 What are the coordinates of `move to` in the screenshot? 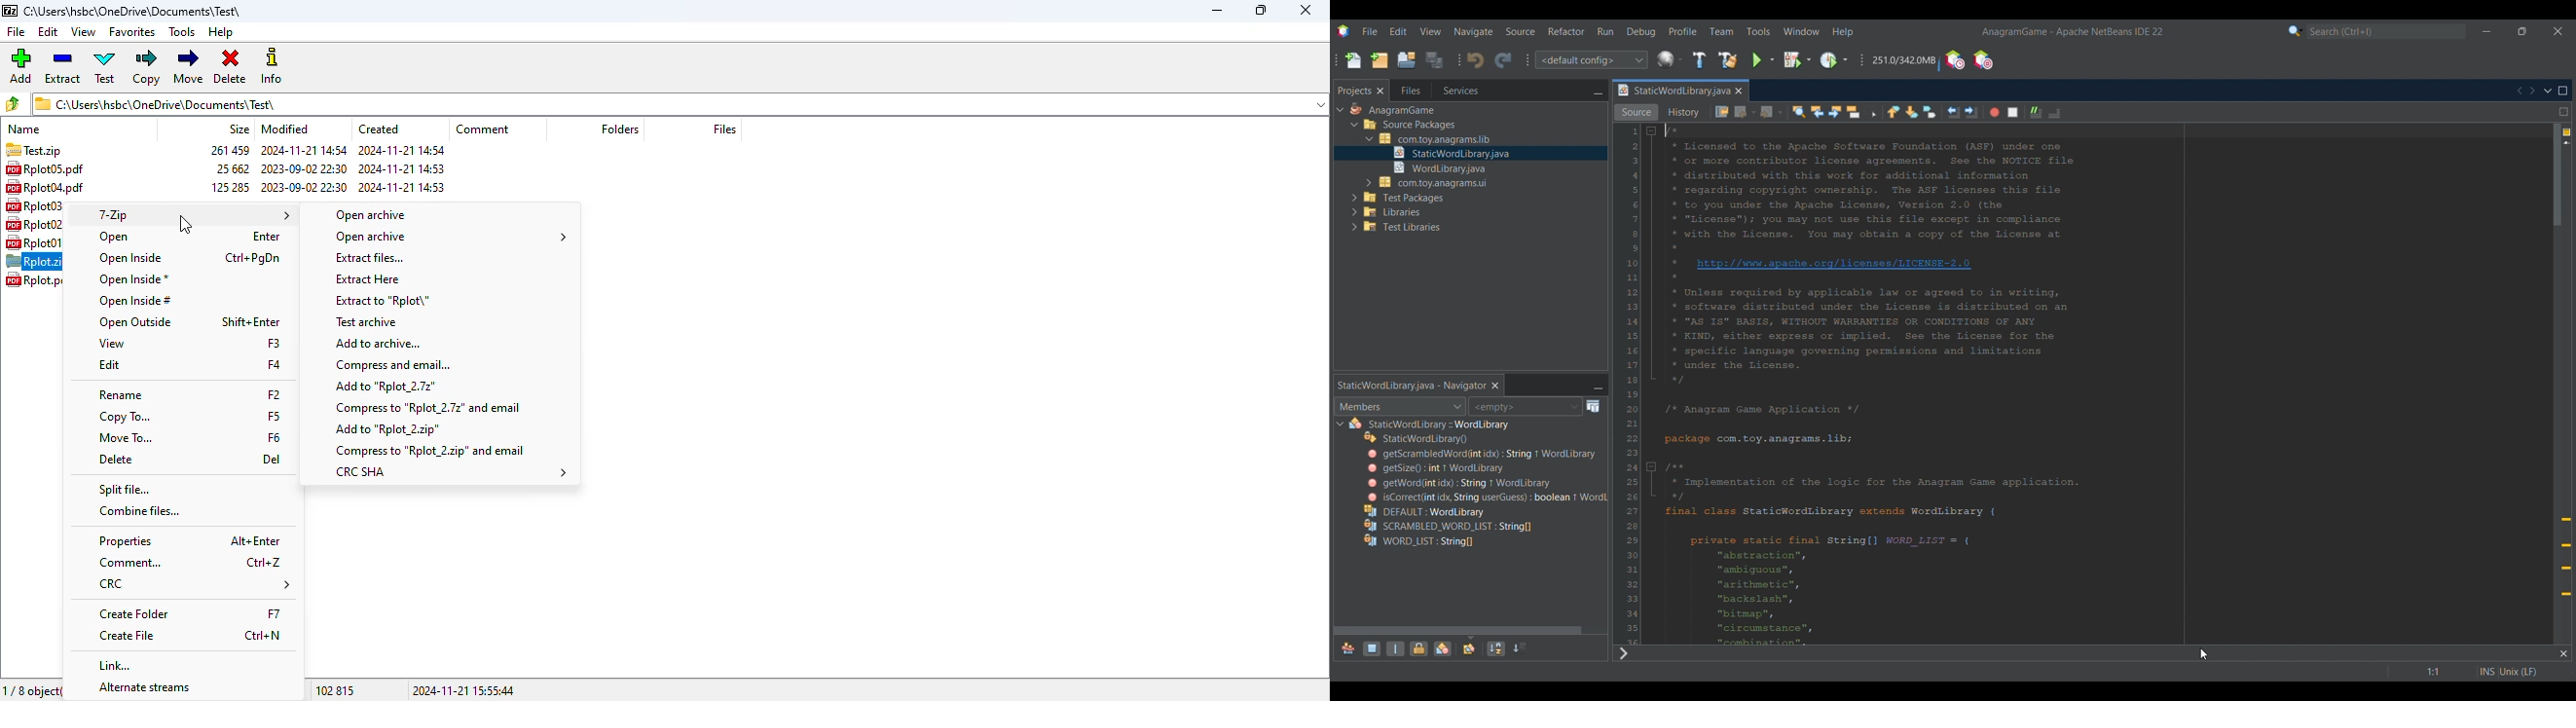 It's located at (126, 438).